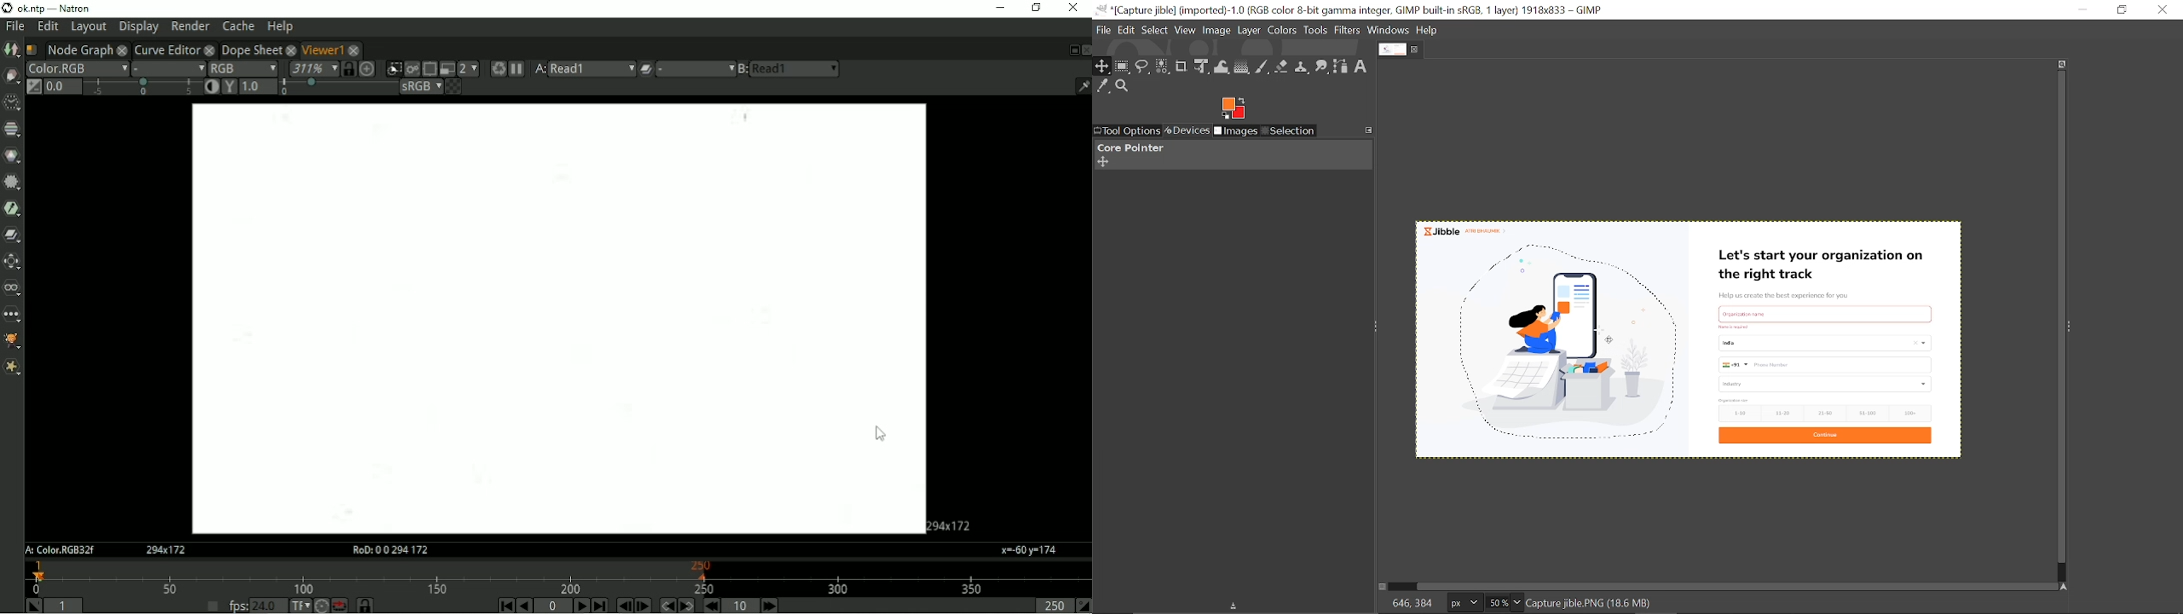 The image size is (2184, 616). What do you see at coordinates (1370, 129) in the screenshot?
I see `Configure this tab` at bounding box center [1370, 129].